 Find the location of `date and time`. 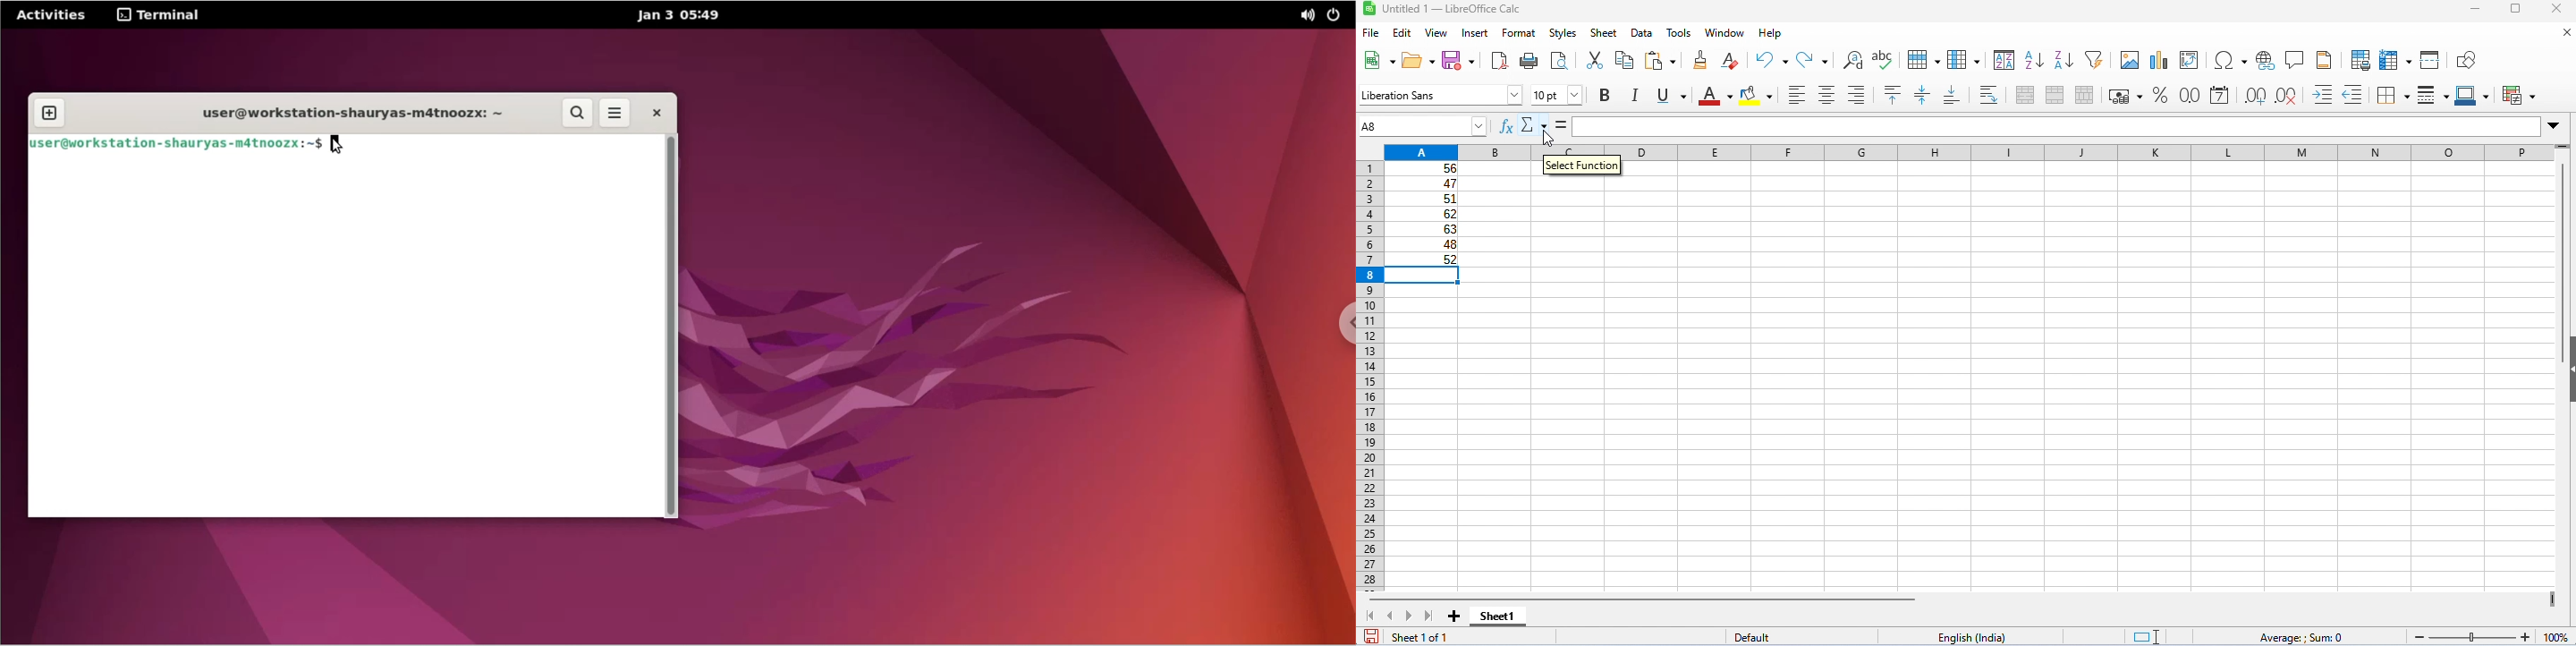

date and time is located at coordinates (673, 16).